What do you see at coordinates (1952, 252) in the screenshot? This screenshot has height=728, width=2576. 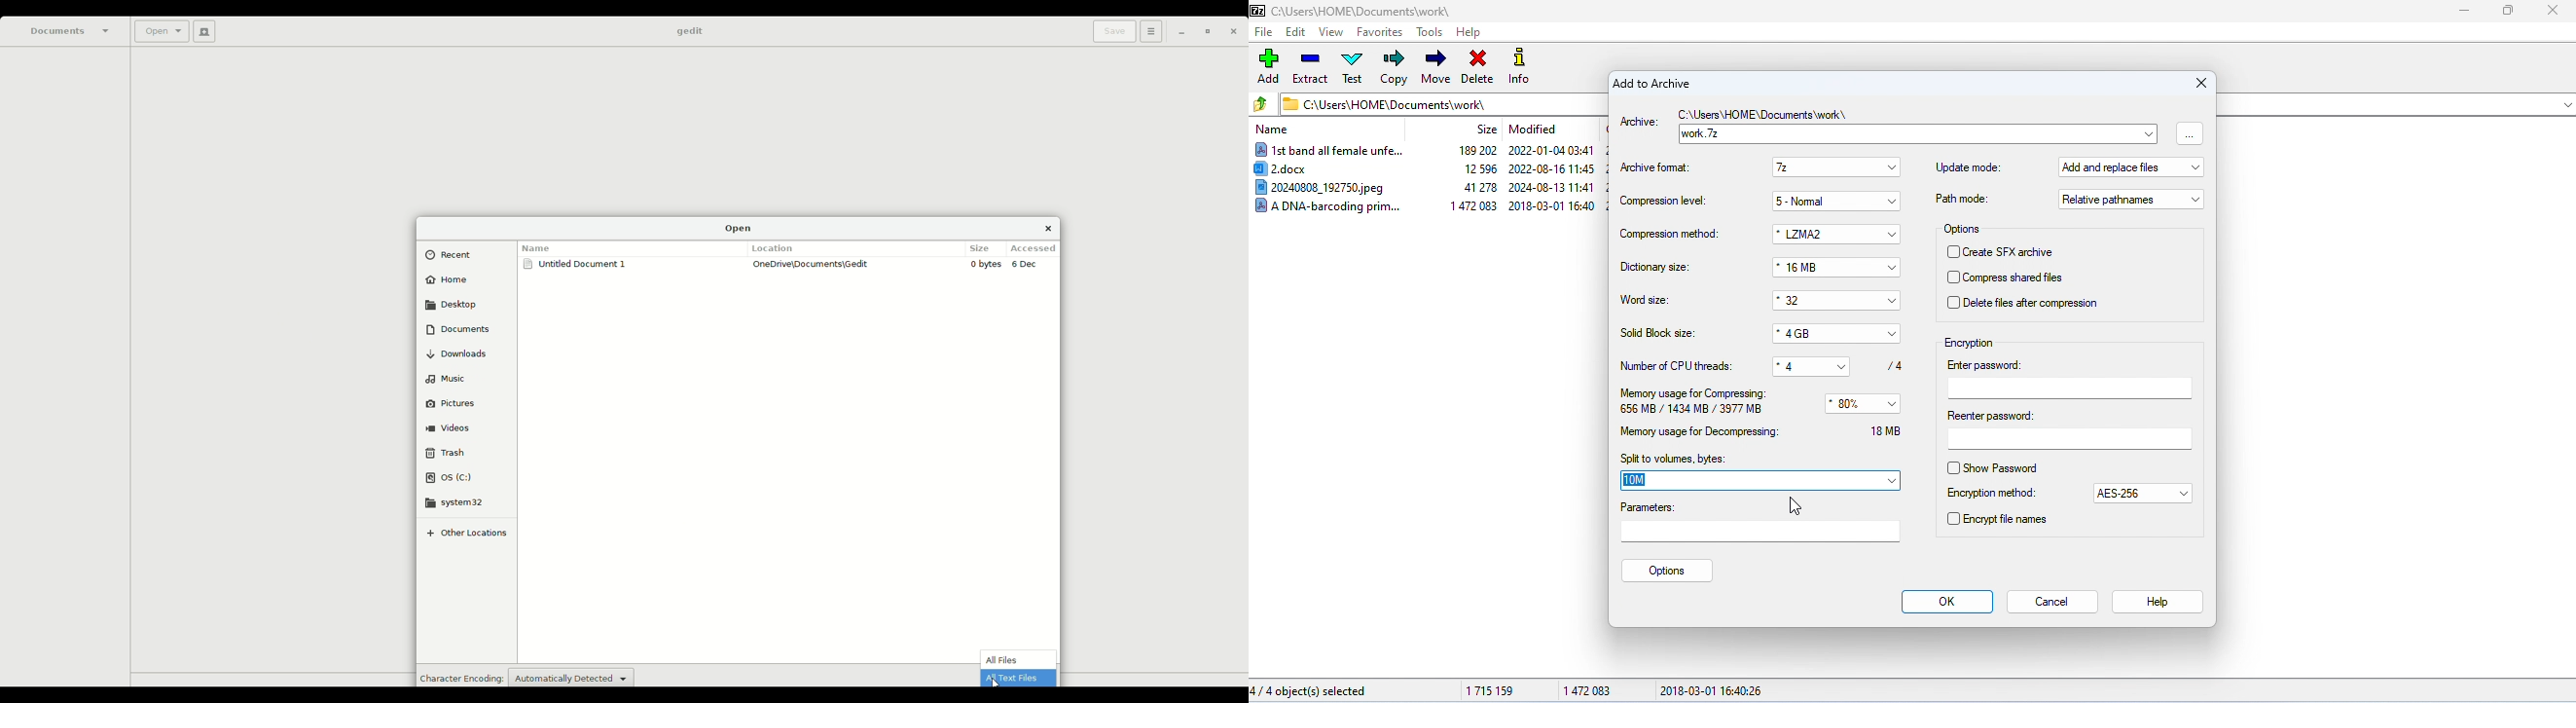 I see `checkbox` at bounding box center [1952, 252].